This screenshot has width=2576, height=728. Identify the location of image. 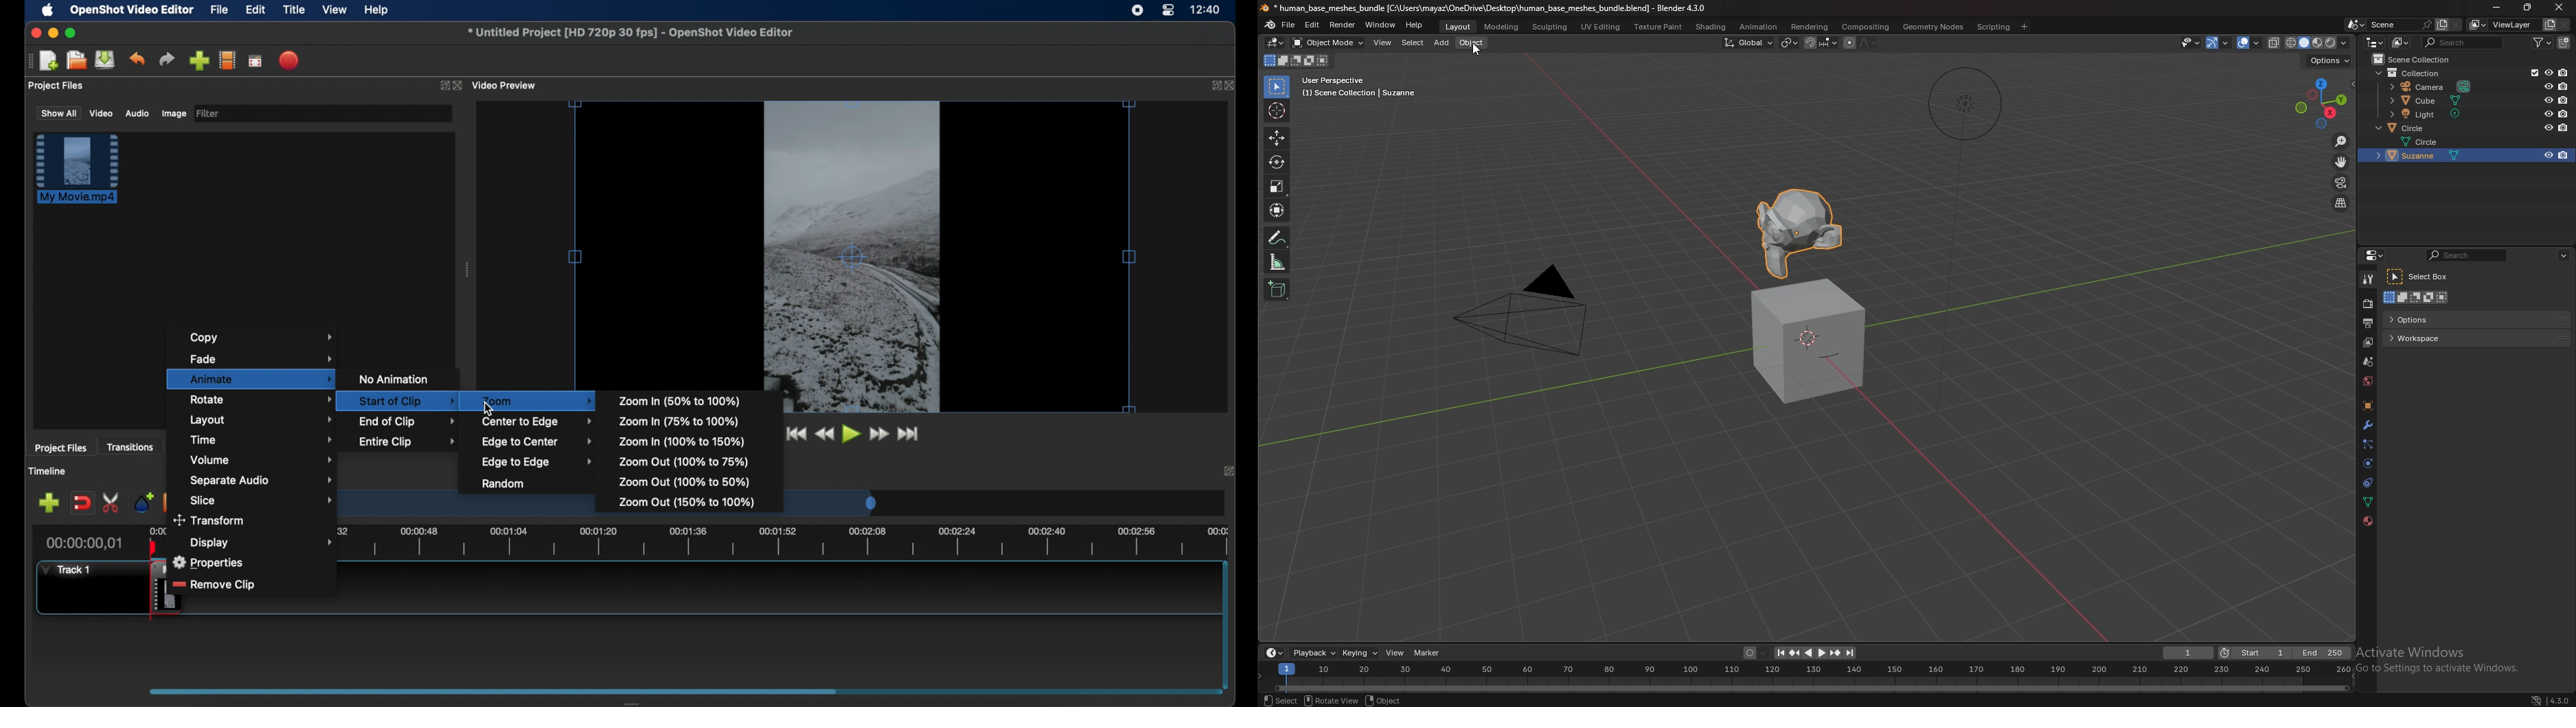
(173, 114).